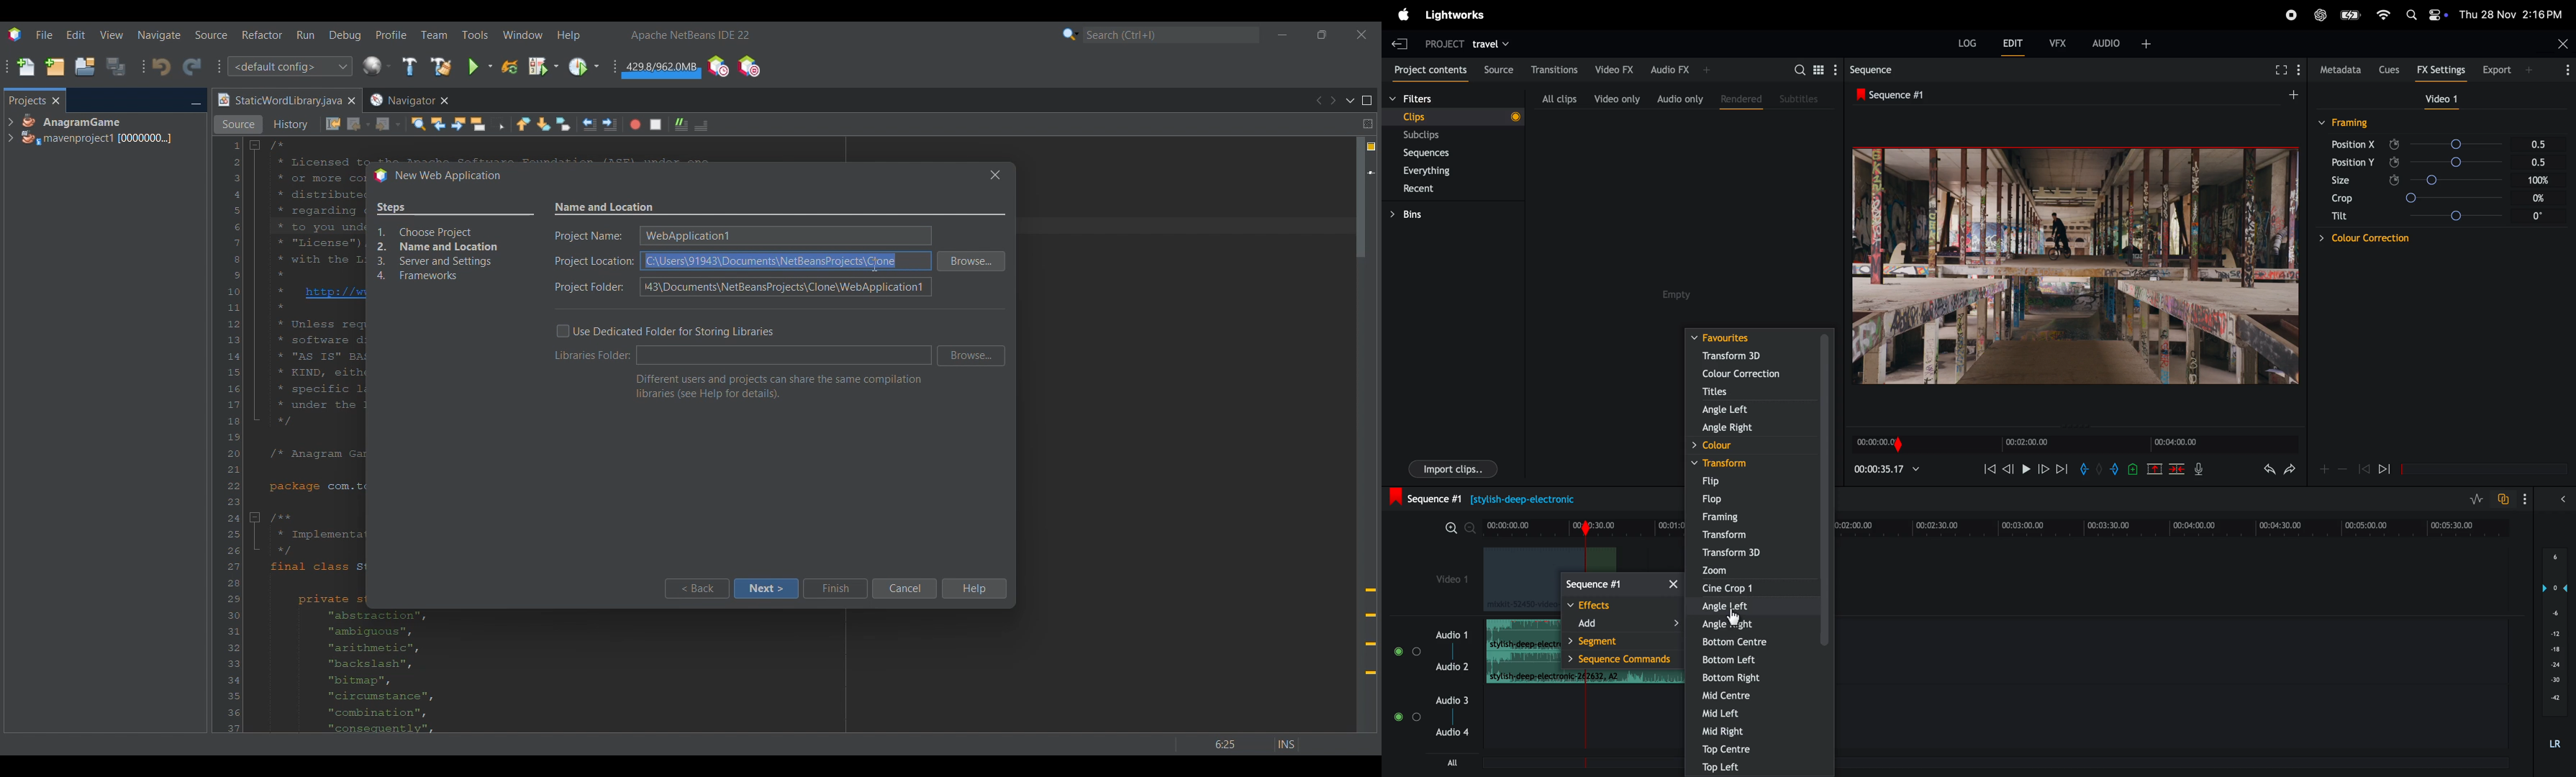  What do you see at coordinates (2322, 14) in the screenshot?
I see `chatgpt` at bounding box center [2322, 14].